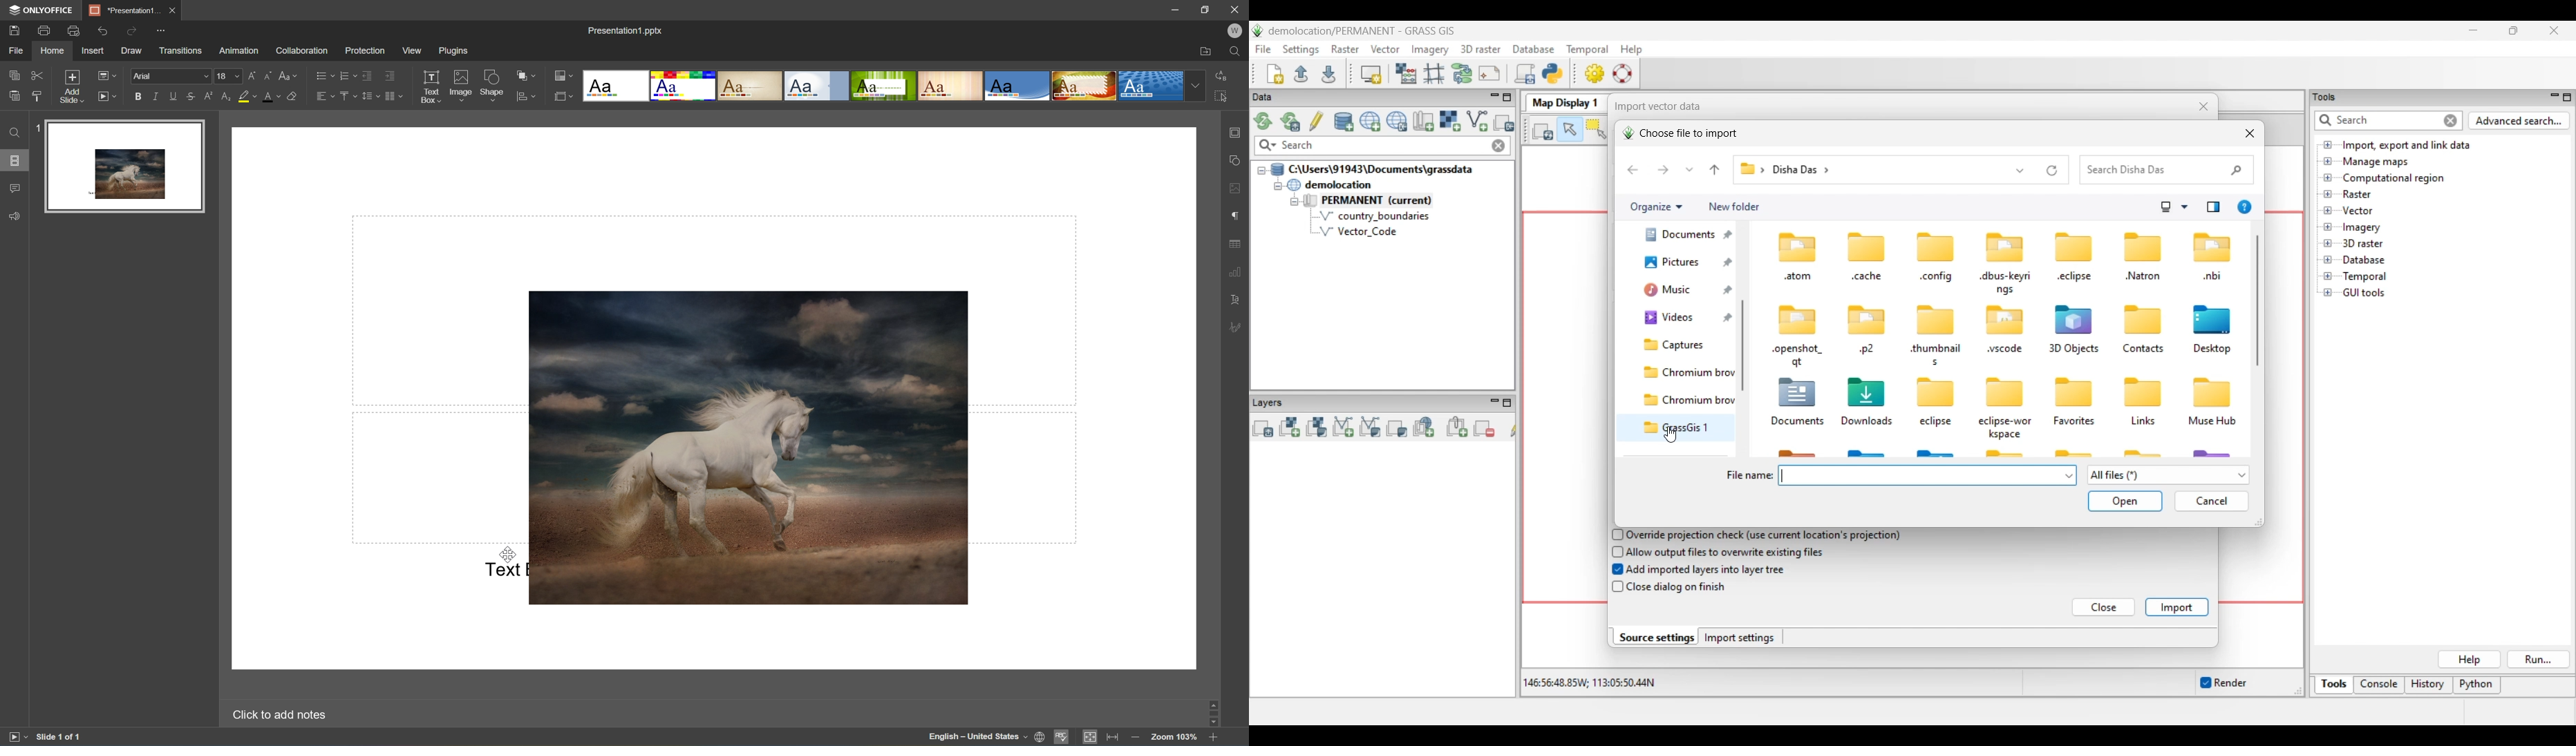 This screenshot has height=756, width=2576. Describe the element at coordinates (1136, 740) in the screenshot. I see `Zoom out` at that location.